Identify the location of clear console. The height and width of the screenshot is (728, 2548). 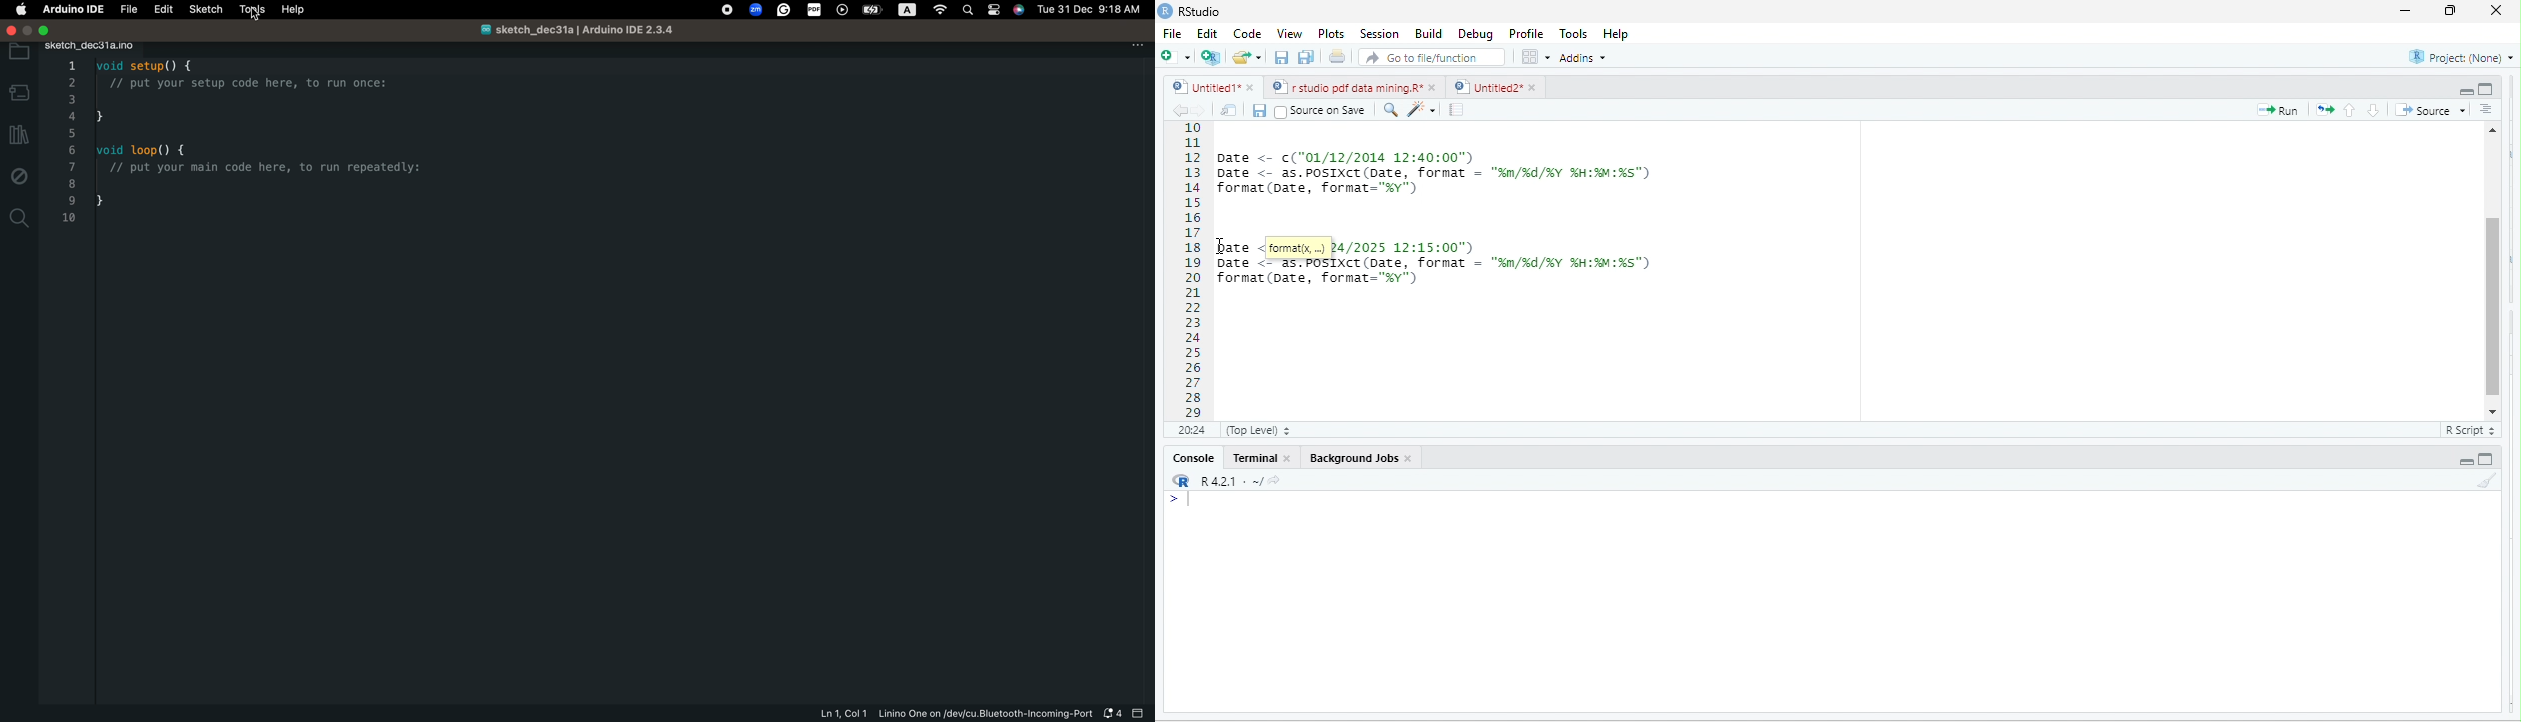
(2487, 483).